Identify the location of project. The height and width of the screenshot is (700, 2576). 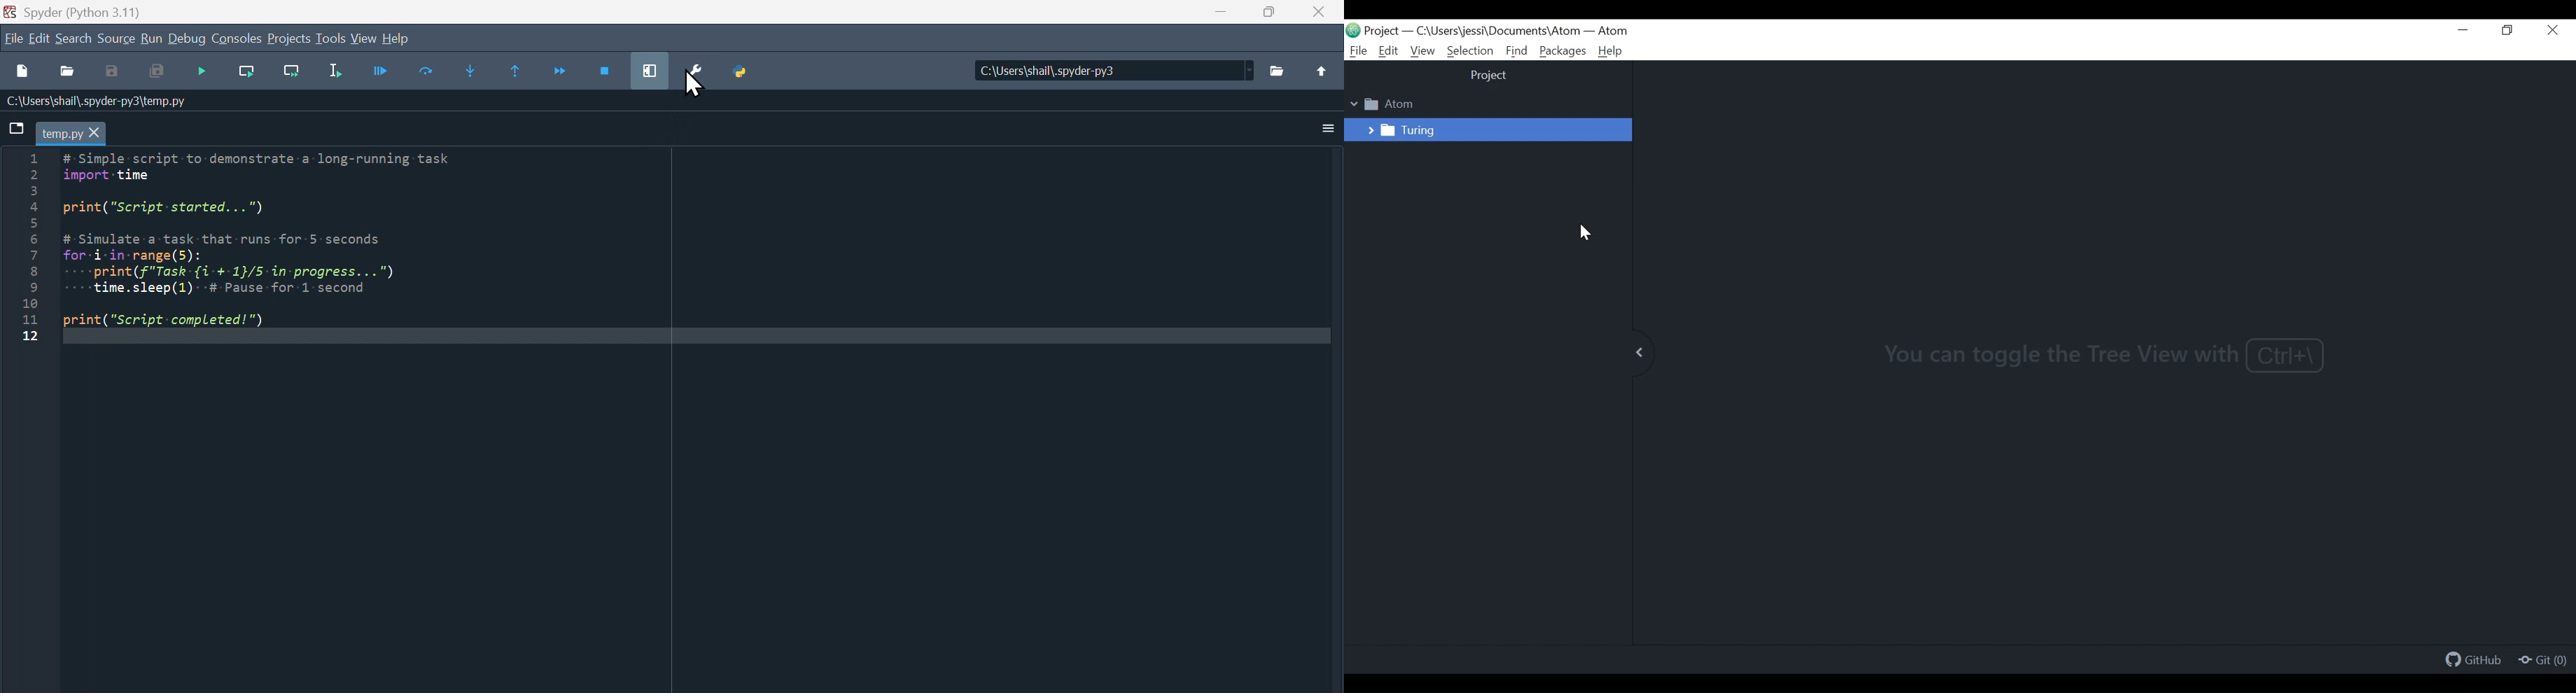
(1490, 76).